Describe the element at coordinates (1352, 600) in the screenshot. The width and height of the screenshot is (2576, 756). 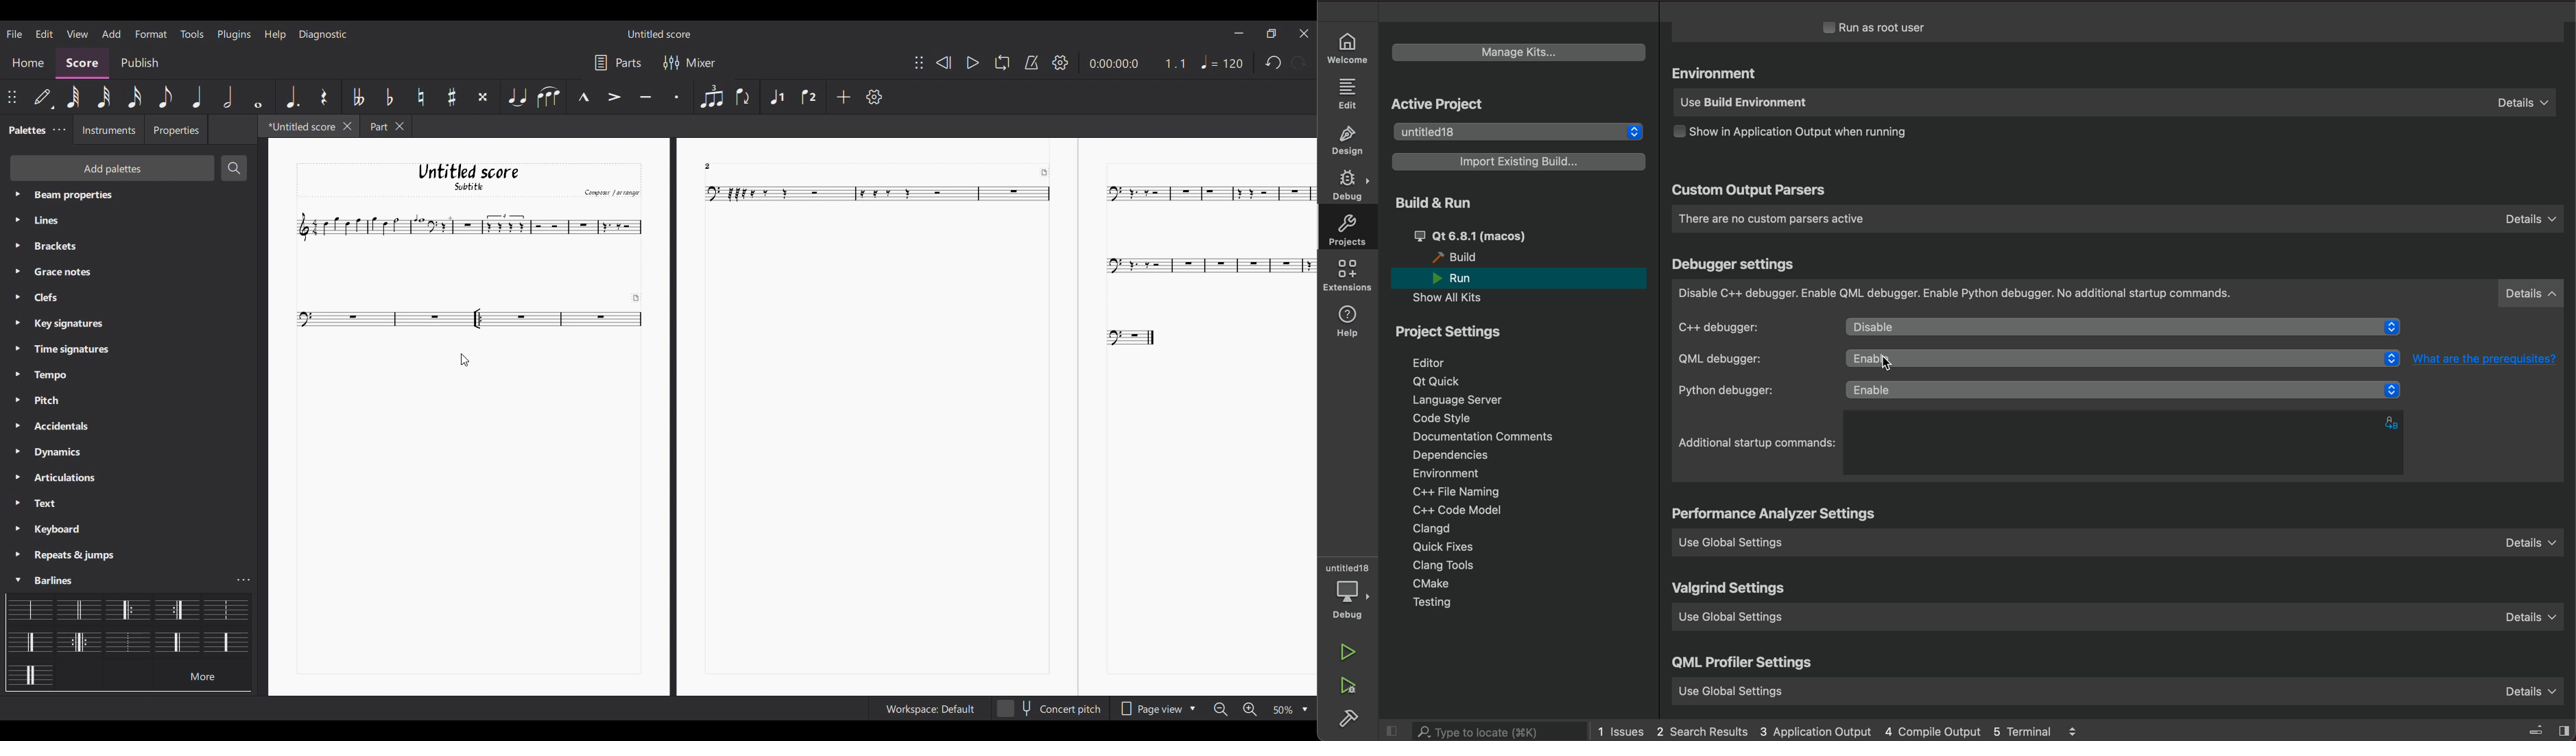
I see `debug` at that location.